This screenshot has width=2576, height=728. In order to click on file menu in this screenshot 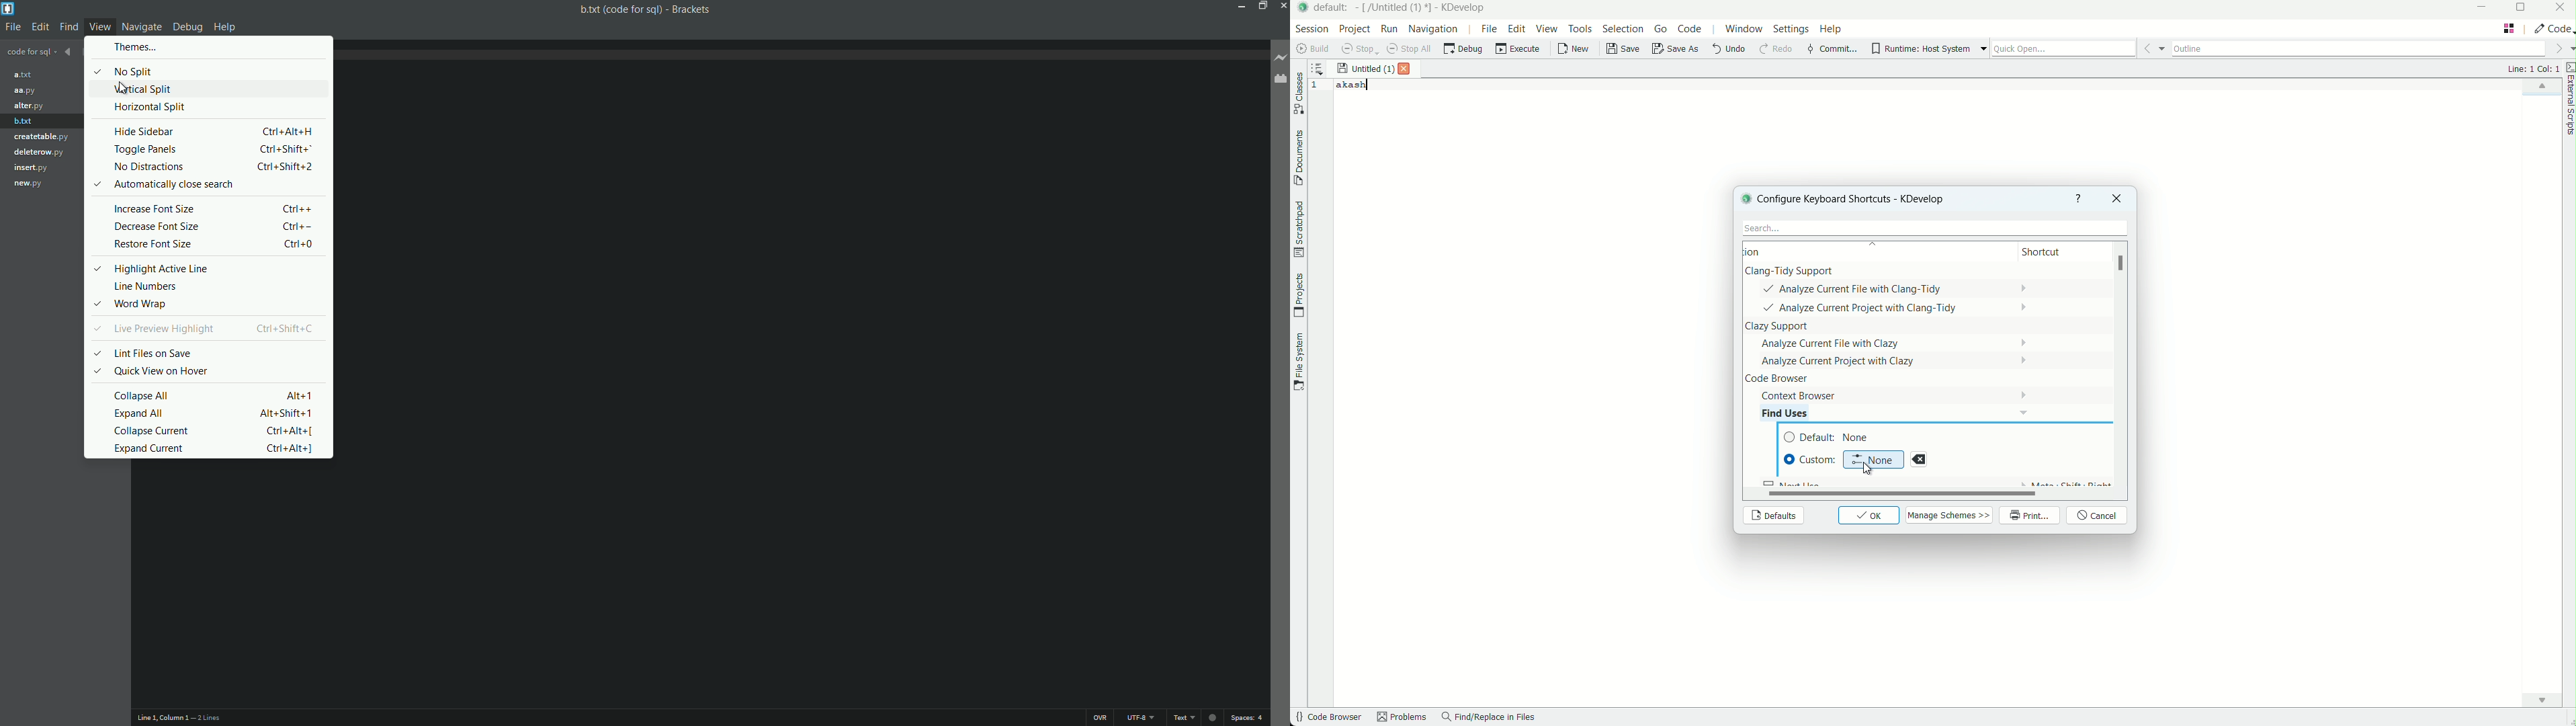, I will do `click(13, 28)`.